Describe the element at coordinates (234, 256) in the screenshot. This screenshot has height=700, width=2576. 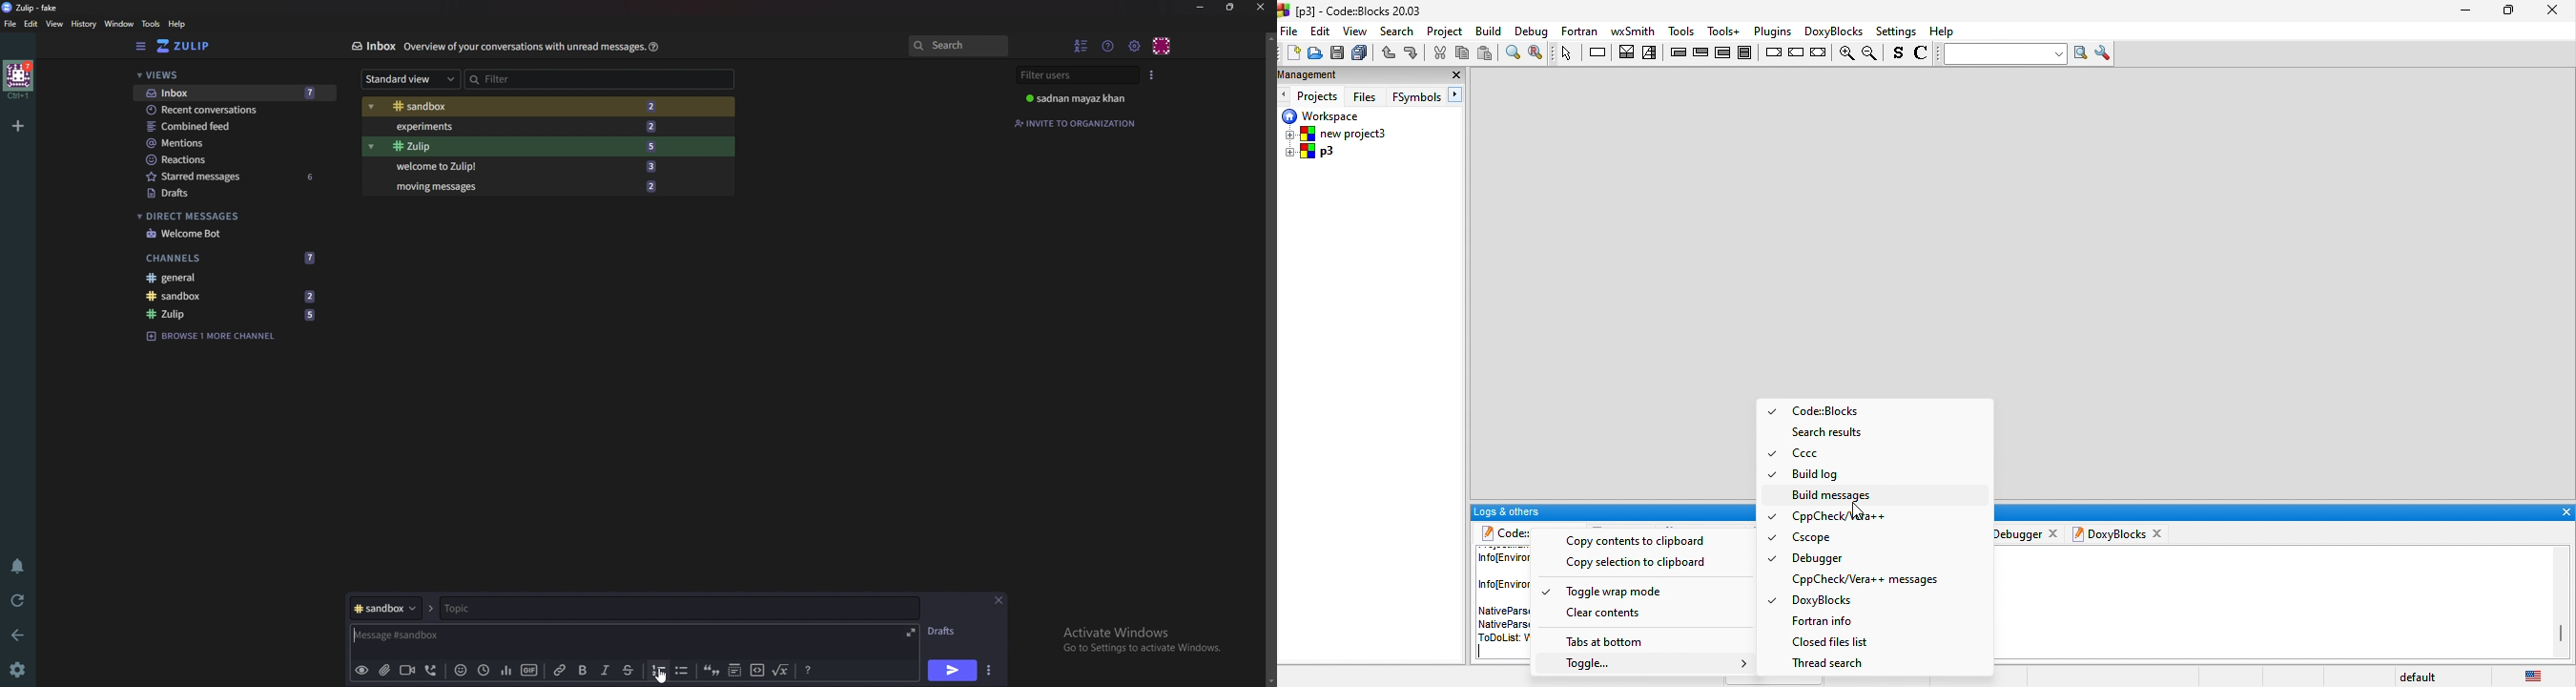
I see `Channels` at that location.